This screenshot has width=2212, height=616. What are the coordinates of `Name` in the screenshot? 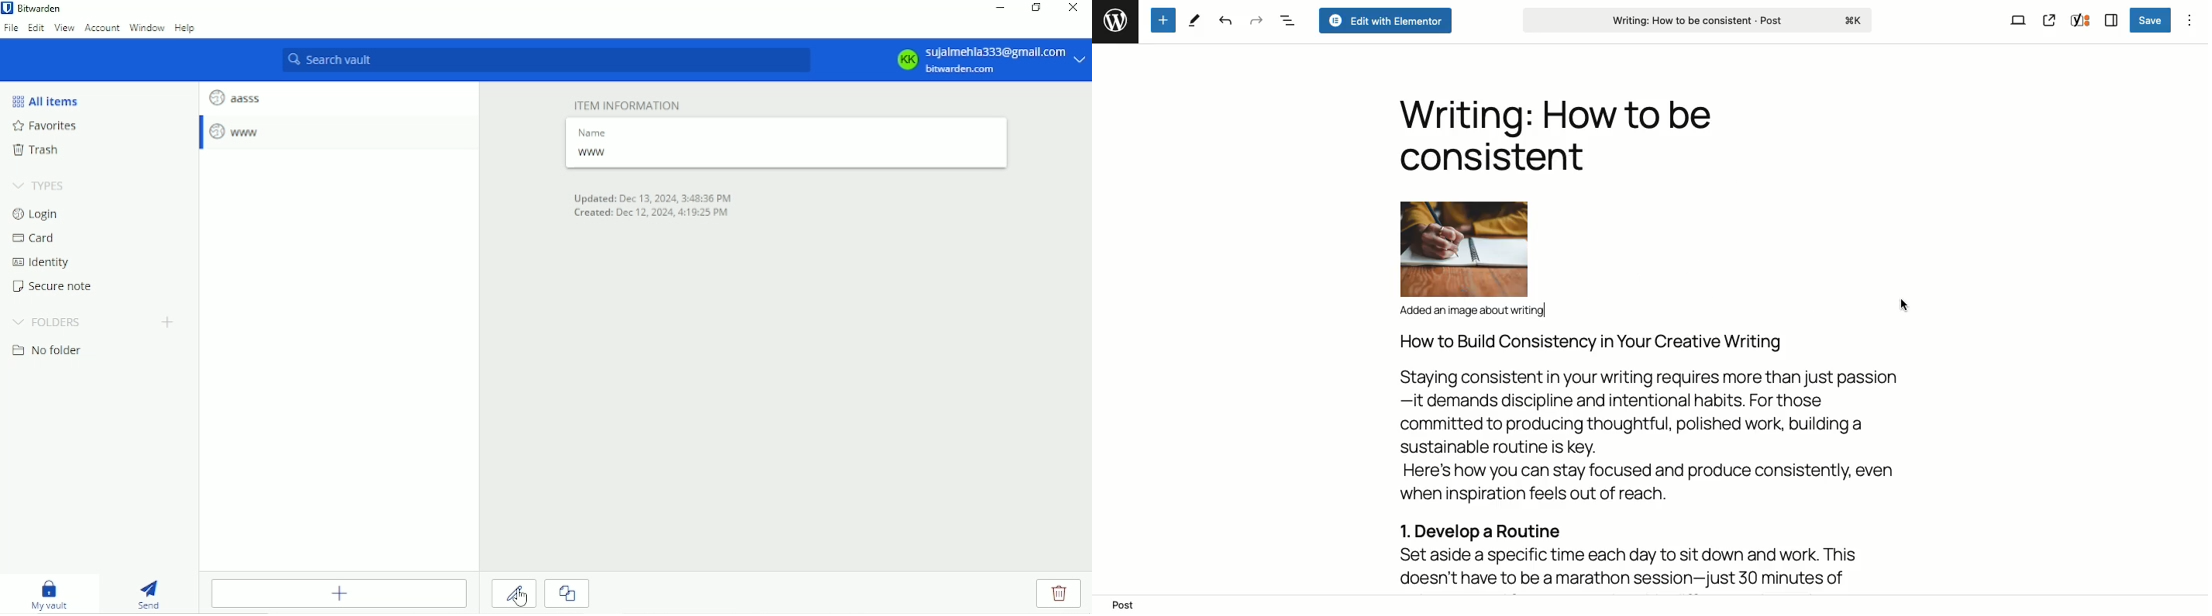 It's located at (597, 131).